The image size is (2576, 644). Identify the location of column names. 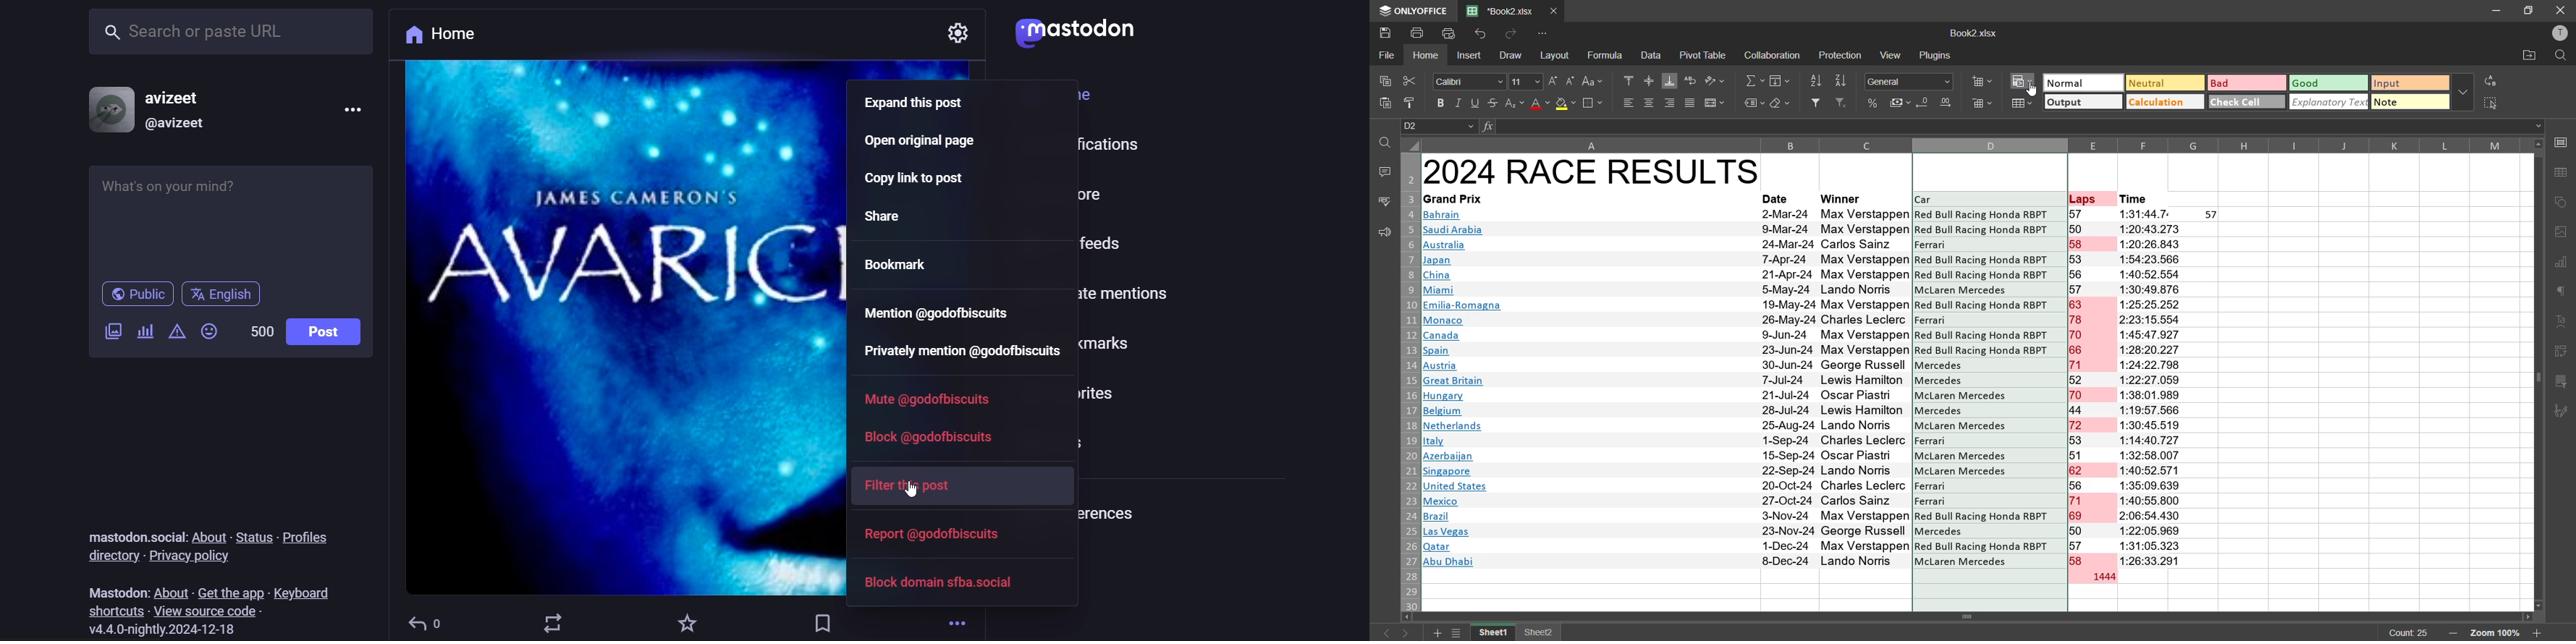
(2303, 145).